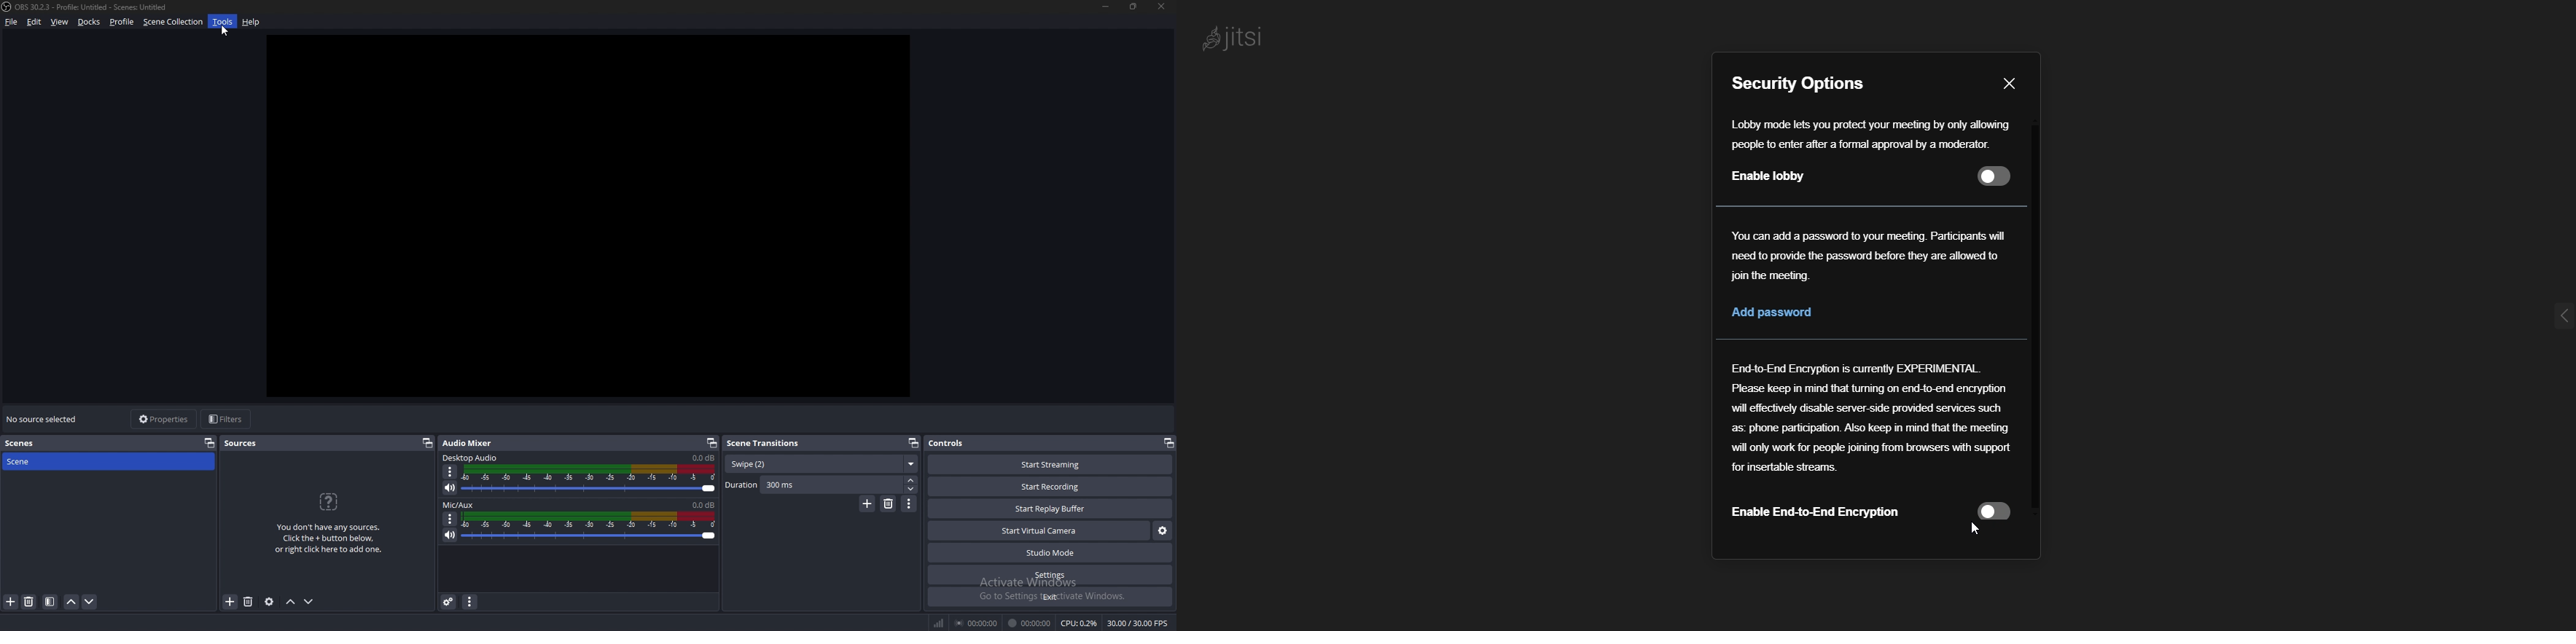 This screenshot has height=644, width=2576. Describe the element at coordinates (1163, 531) in the screenshot. I see `configure virtual camera` at that location.